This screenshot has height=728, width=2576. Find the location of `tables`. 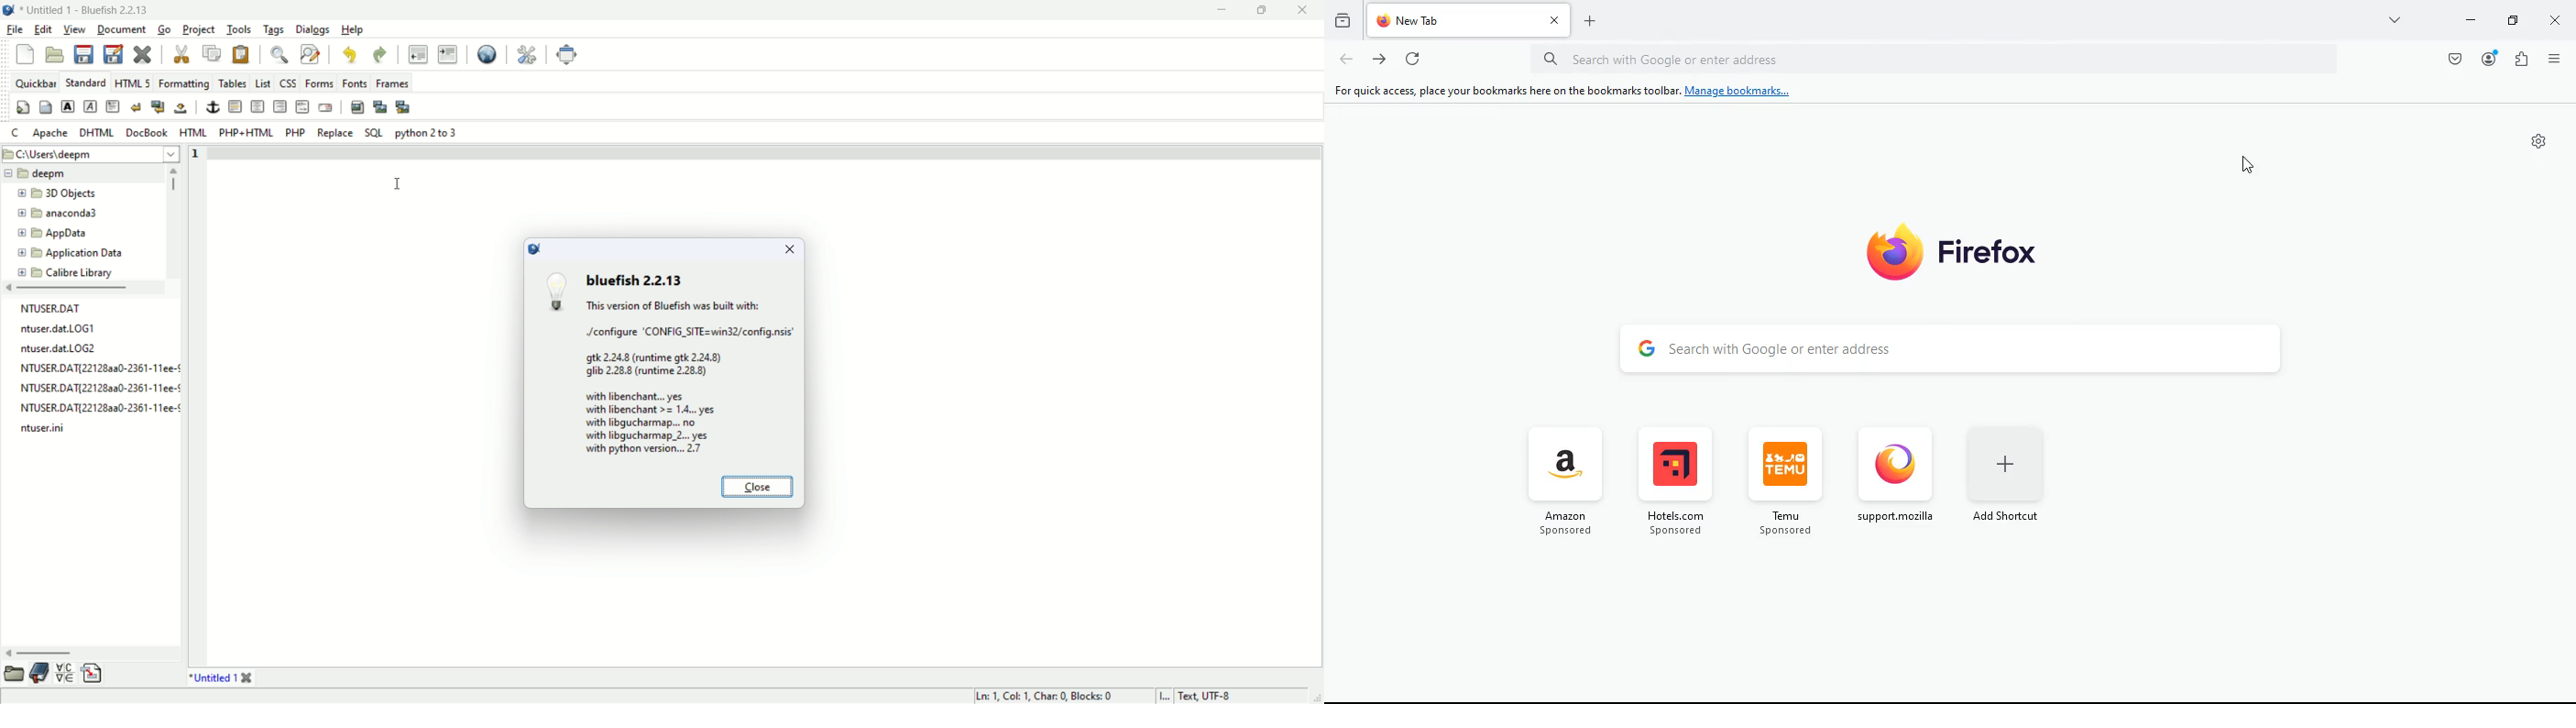

tables is located at coordinates (230, 84).